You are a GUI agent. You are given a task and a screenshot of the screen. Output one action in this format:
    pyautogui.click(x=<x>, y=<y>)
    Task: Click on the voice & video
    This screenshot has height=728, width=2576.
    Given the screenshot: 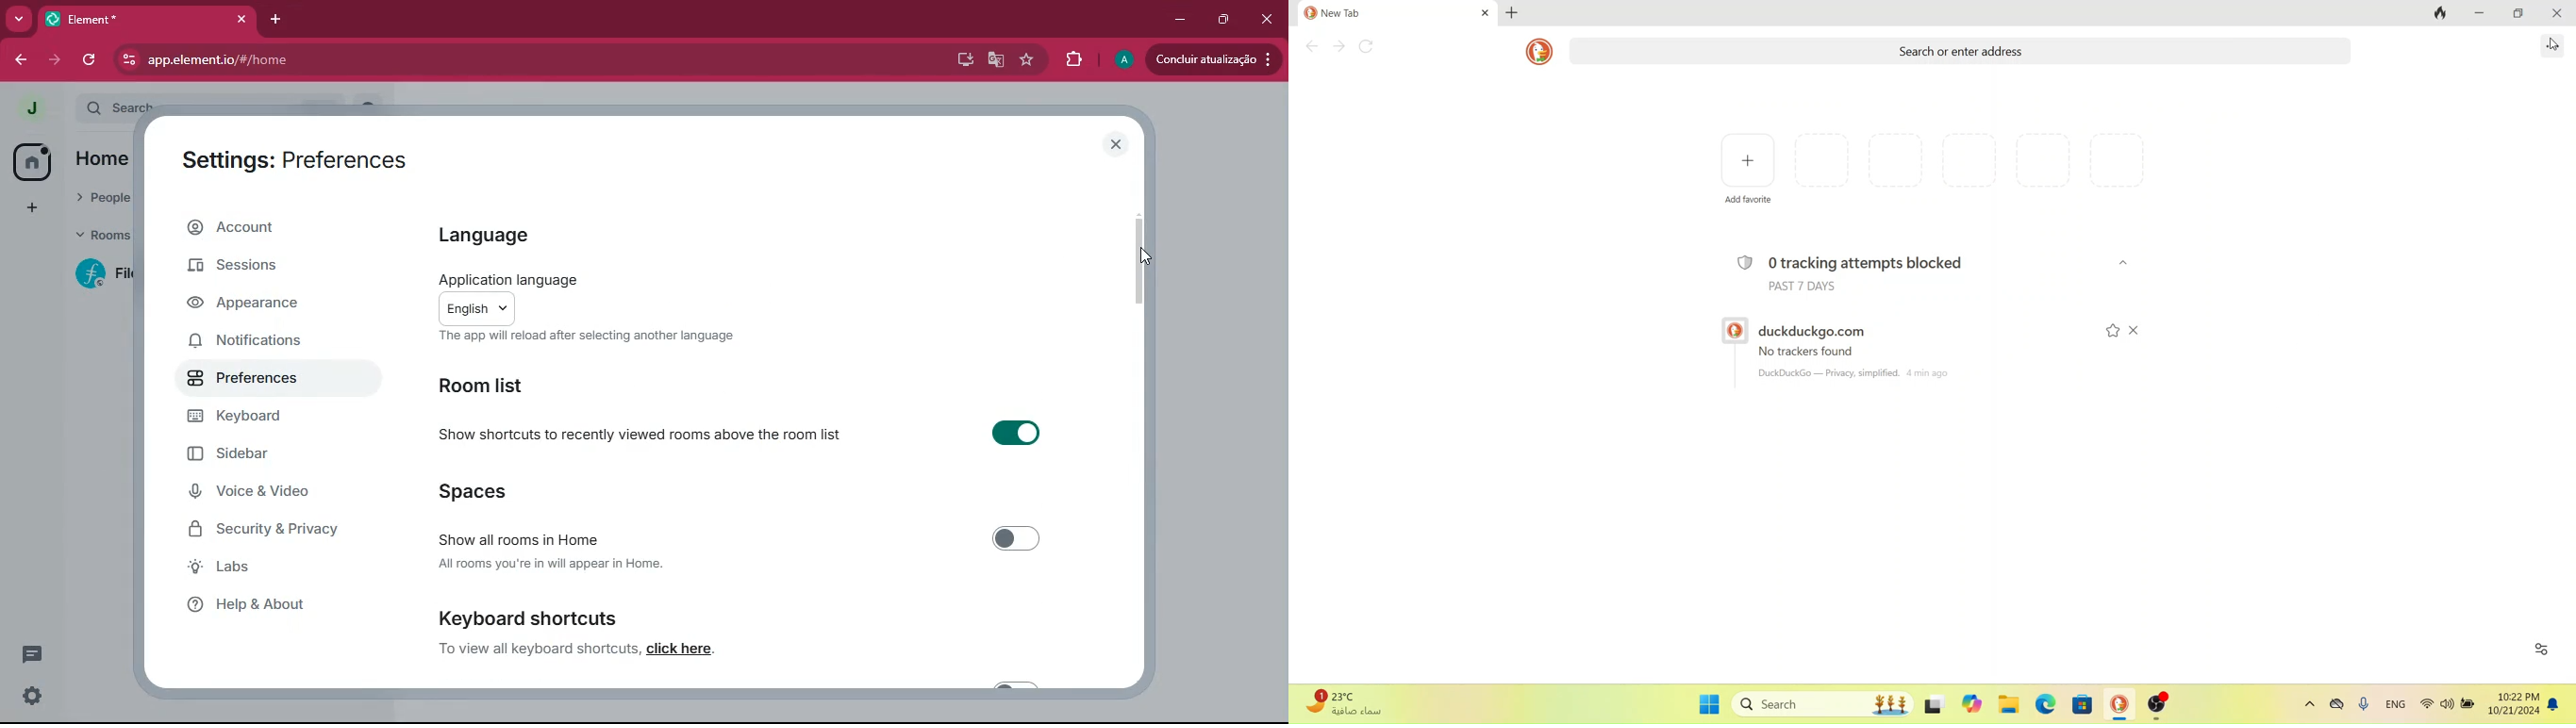 What is the action you would take?
    pyautogui.click(x=271, y=493)
    